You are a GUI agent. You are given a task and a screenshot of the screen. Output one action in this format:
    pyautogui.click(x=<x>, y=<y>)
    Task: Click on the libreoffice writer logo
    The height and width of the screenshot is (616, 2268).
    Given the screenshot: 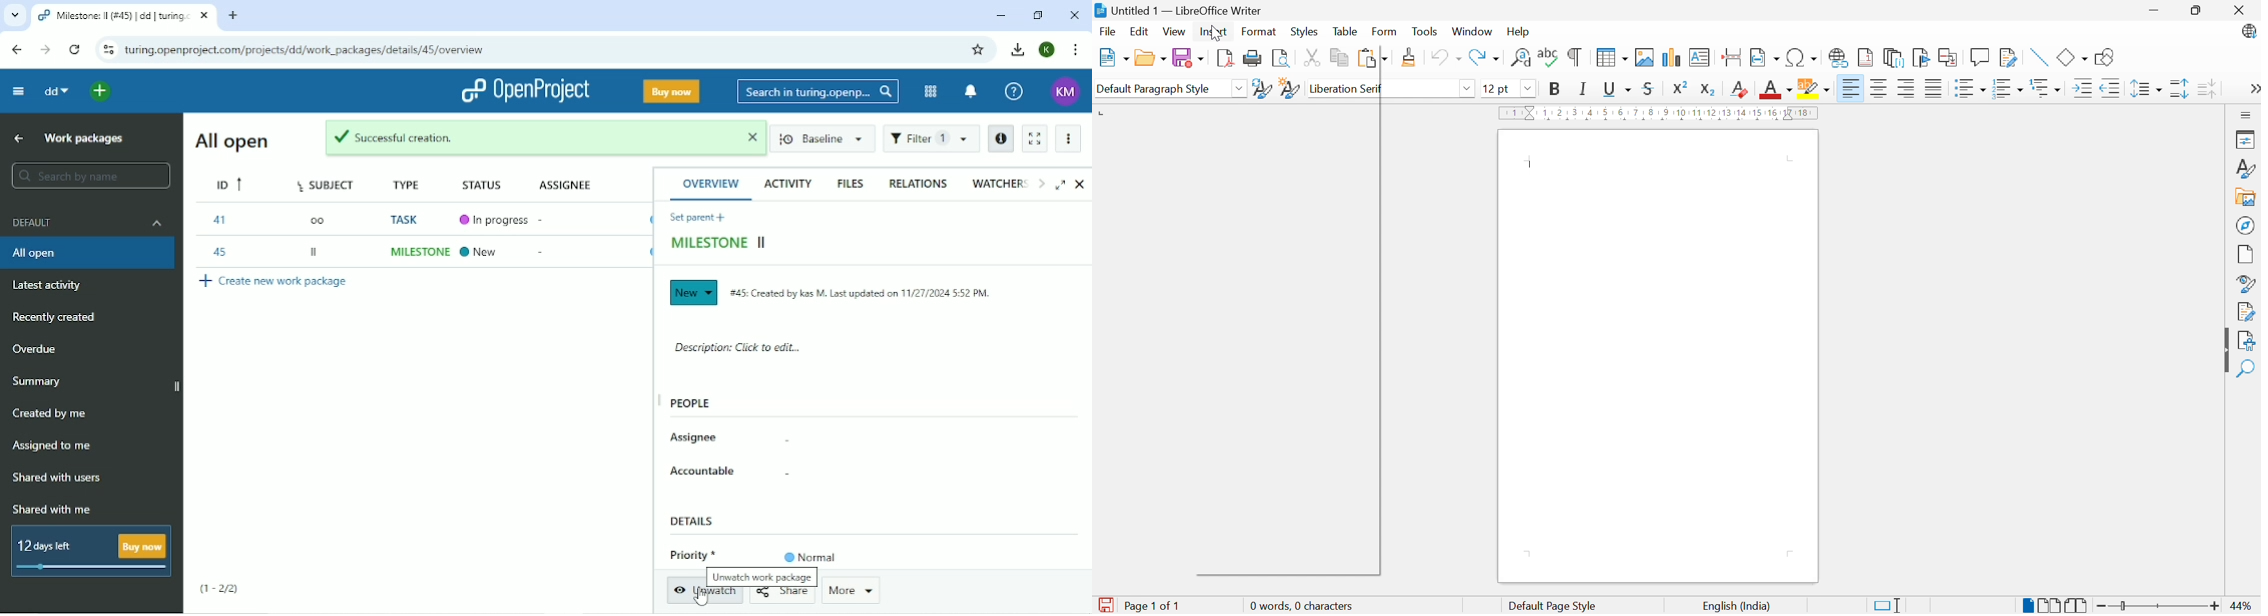 What is the action you would take?
    pyautogui.click(x=1101, y=10)
    